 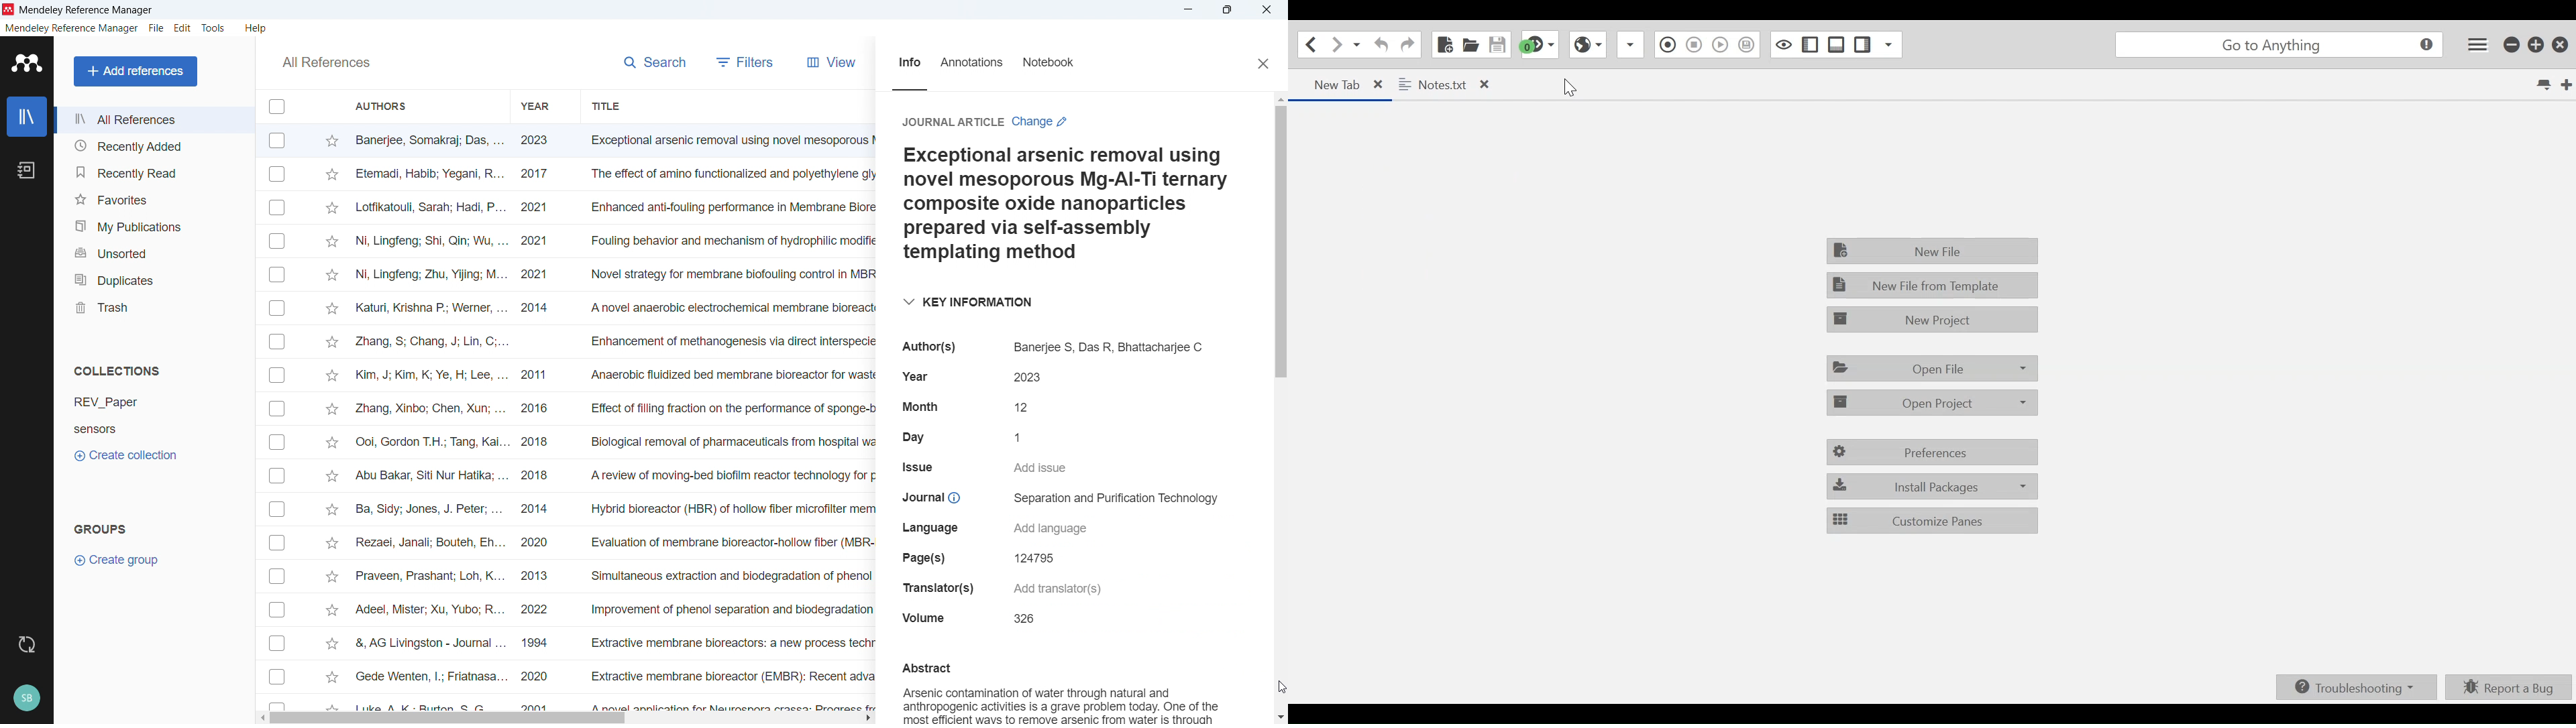 I want to click on improvement of phenol separation and biodegradation from saline wastewater, so click(x=727, y=612).